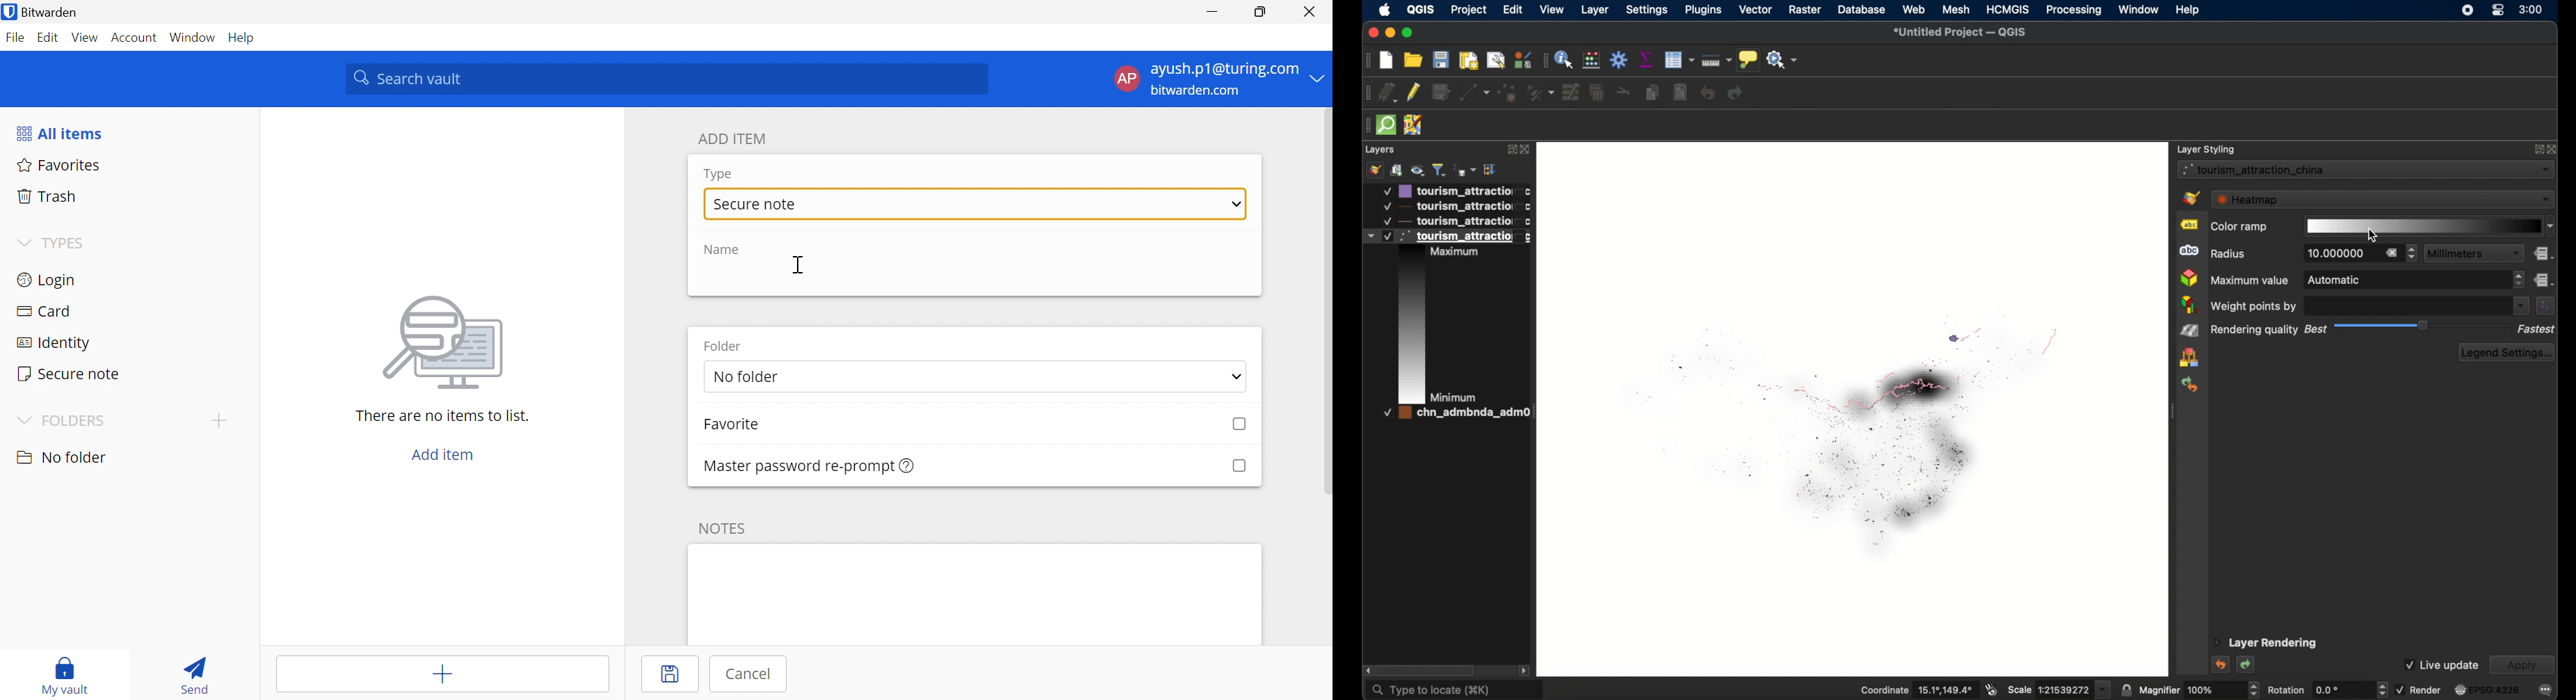 The height and width of the screenshot is (700, 2576). Describe the element at coordinates (908, 466) in the screenshot. I see `info` at that location.